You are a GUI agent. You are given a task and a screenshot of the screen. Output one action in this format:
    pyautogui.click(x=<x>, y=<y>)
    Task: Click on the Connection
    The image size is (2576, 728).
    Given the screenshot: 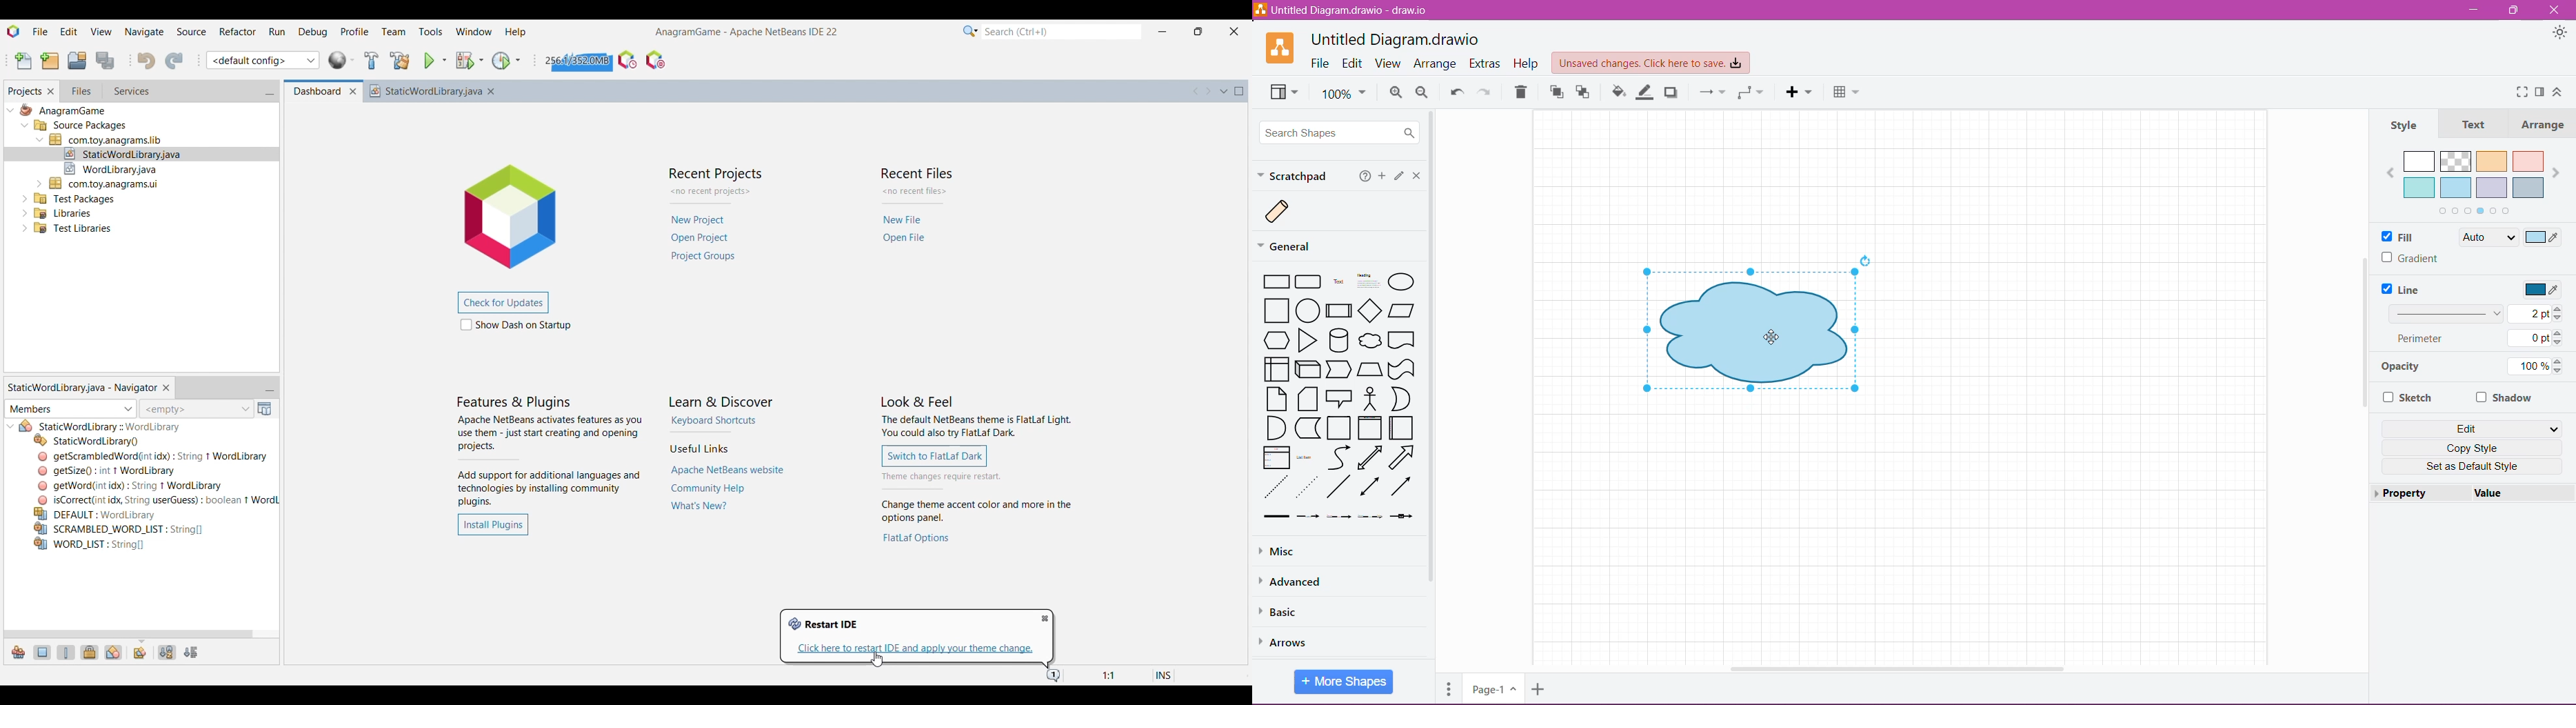 What is the action you would take?
    pyautogui.click(x=1711, y=92)
    